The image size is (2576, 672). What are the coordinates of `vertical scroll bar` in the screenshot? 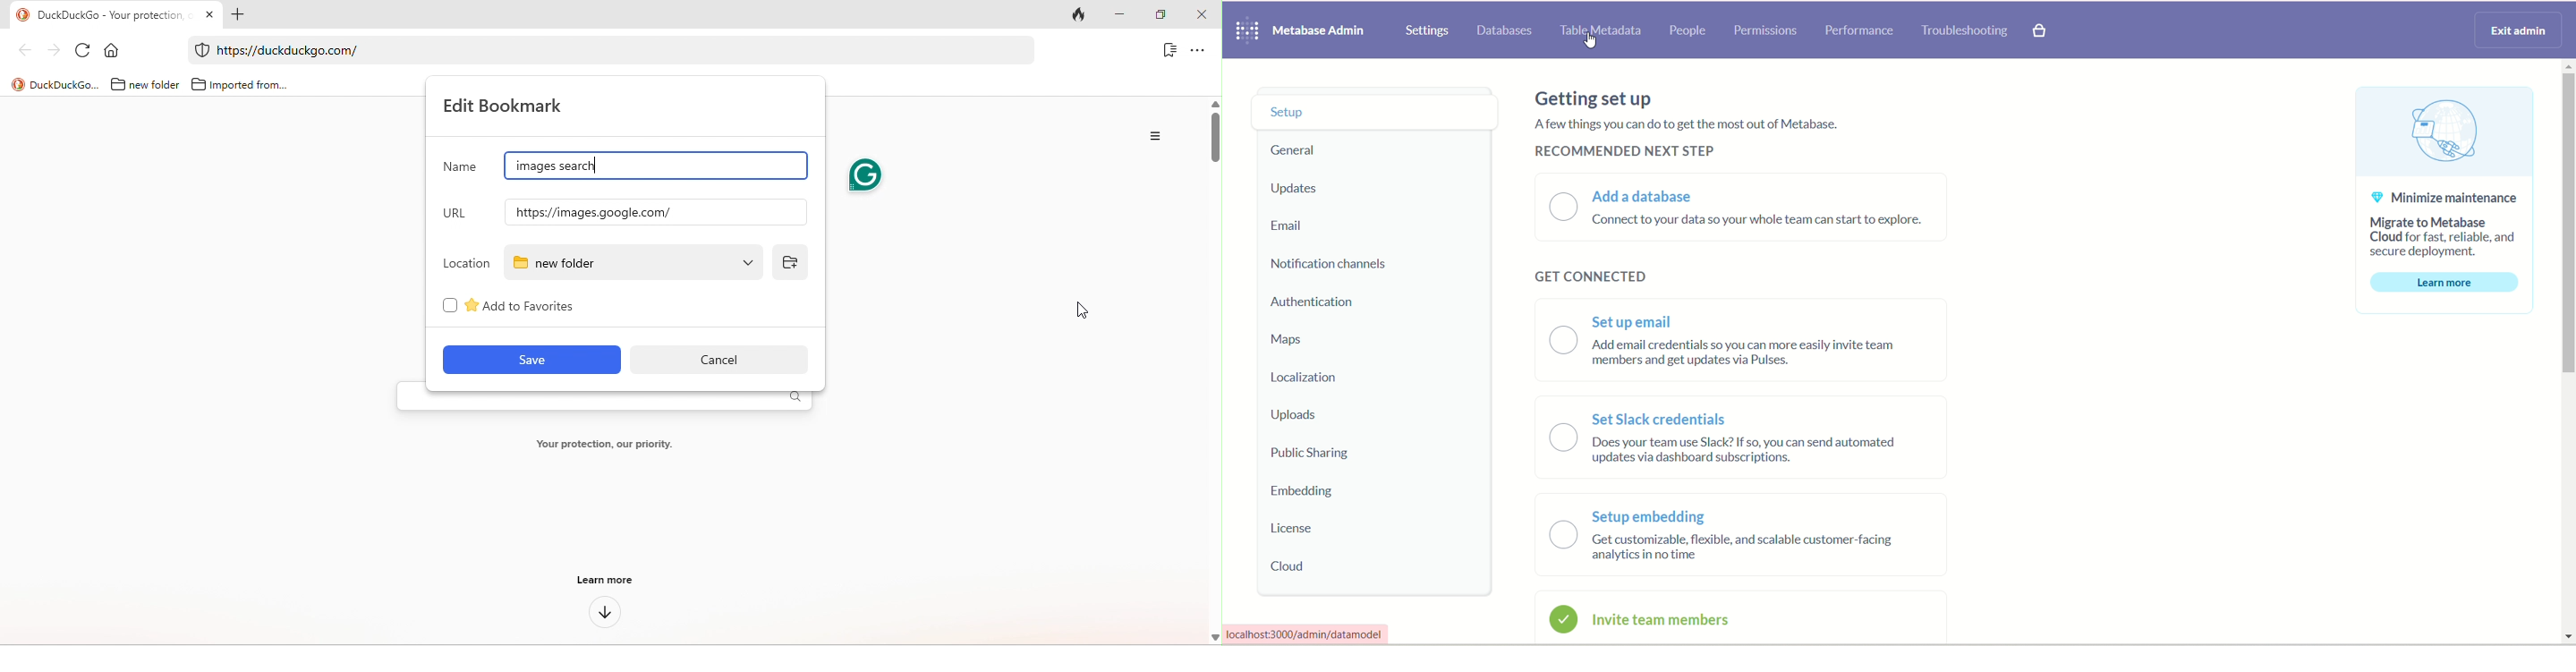 It's located at (1214, 136).